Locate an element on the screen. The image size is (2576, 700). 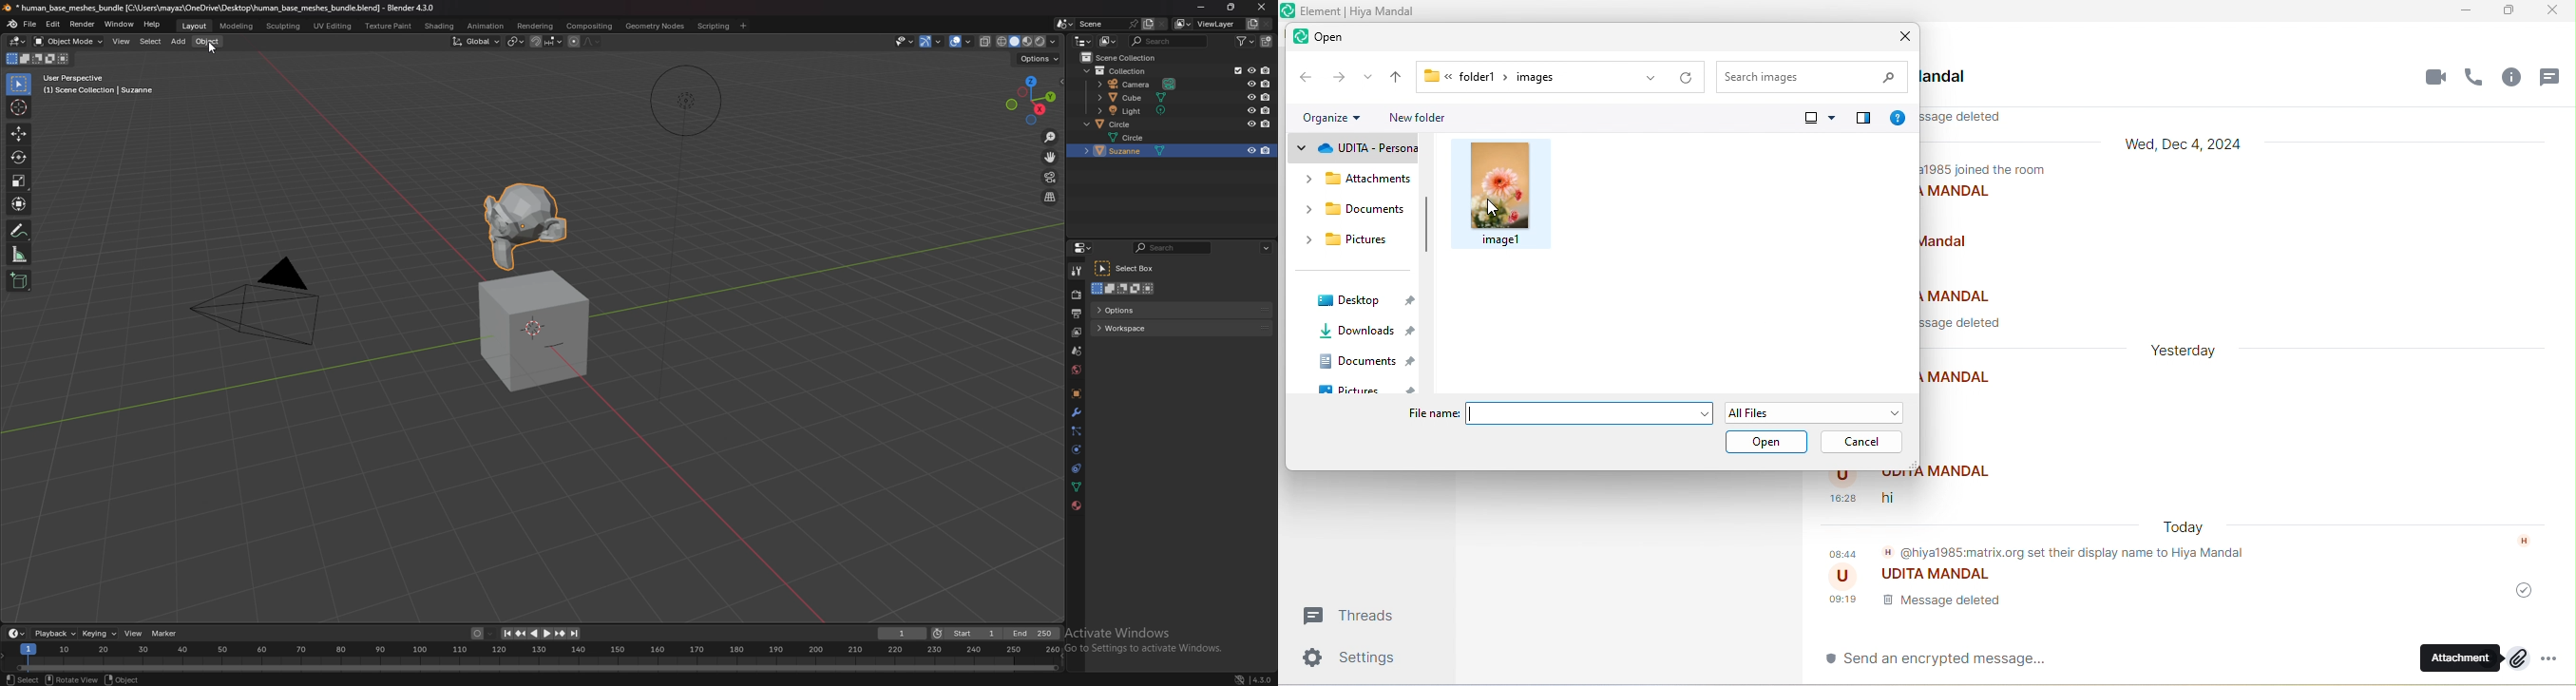
rendering is located at coordinates (536, 26).